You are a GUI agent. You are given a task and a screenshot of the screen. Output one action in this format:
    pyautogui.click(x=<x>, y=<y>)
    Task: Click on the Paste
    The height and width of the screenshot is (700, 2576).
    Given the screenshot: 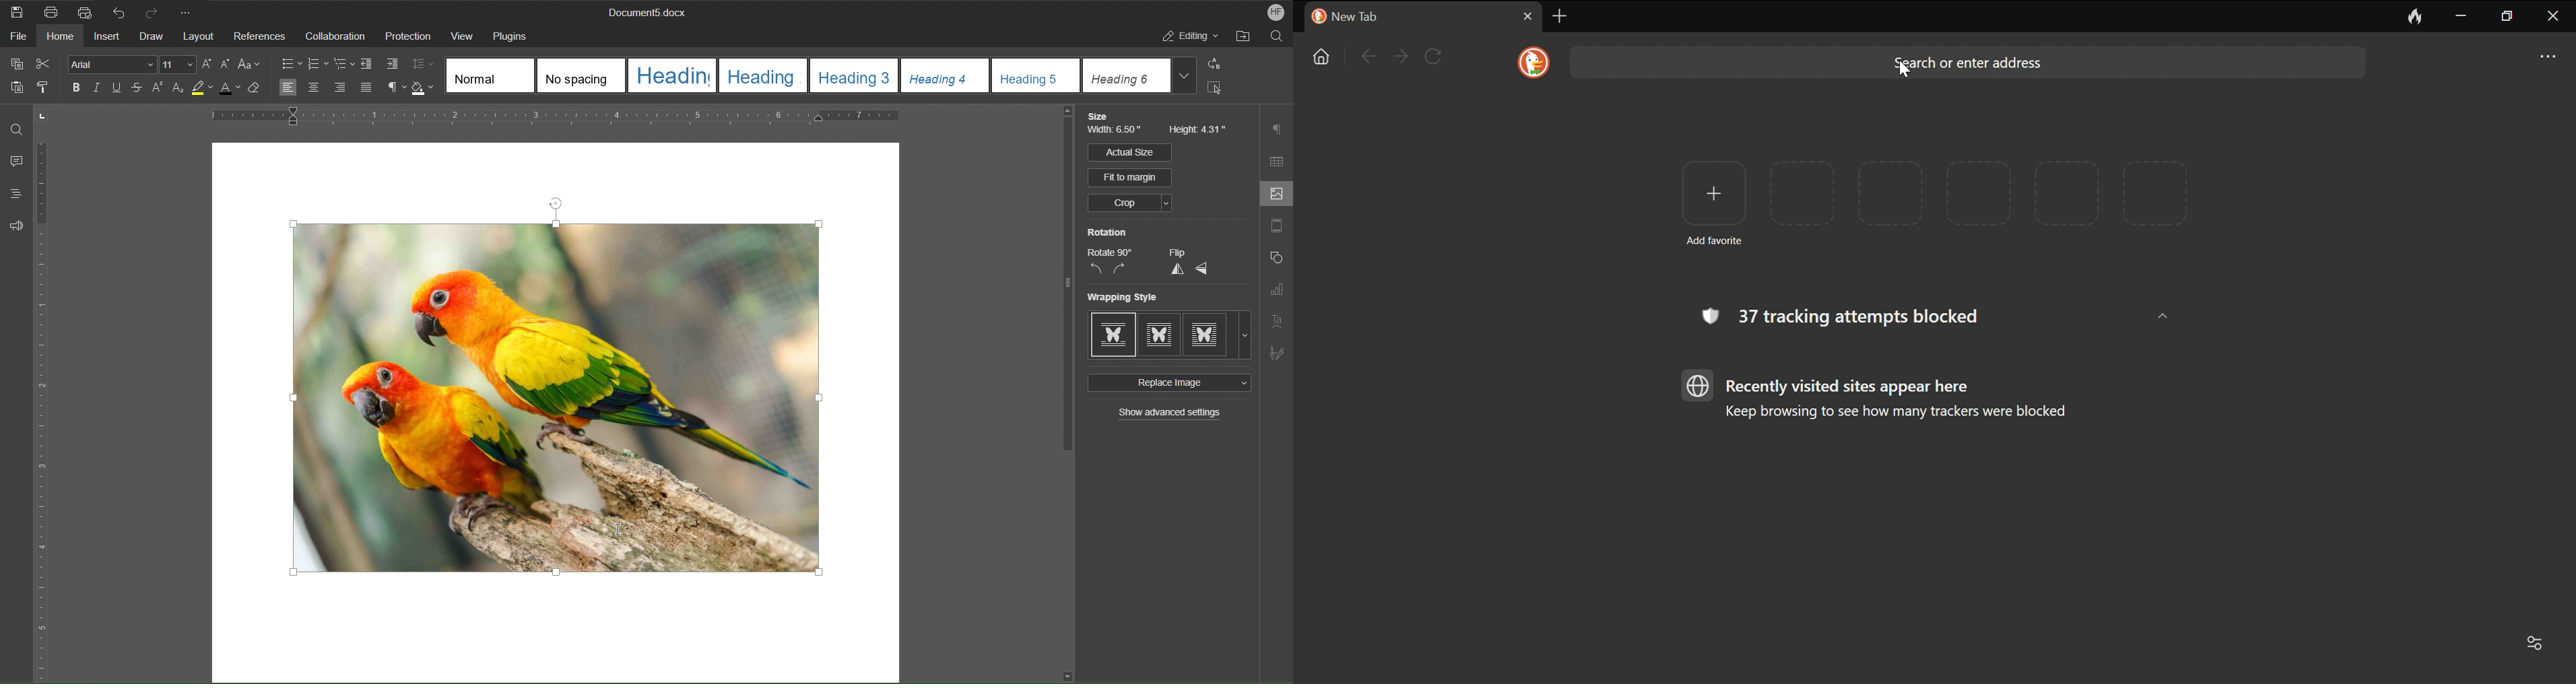 What is the action you would take?
    pyautogui.click(x=15, y=90)
    